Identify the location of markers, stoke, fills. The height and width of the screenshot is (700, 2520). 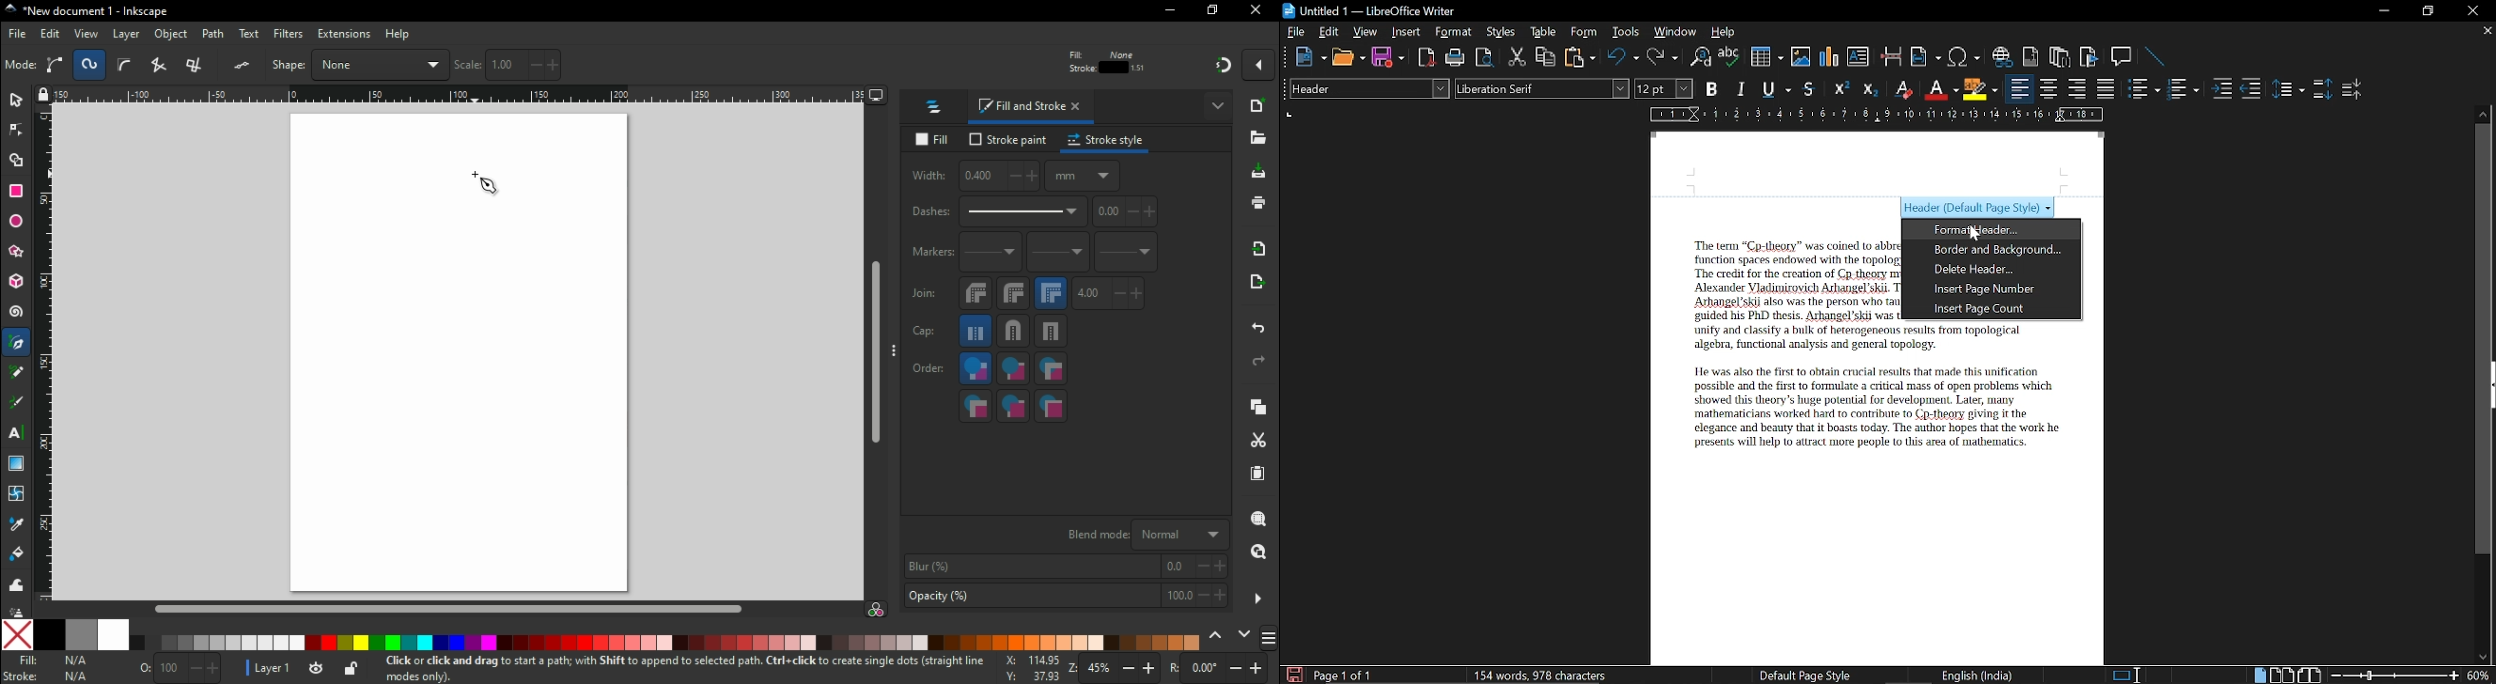
(1052, 407).